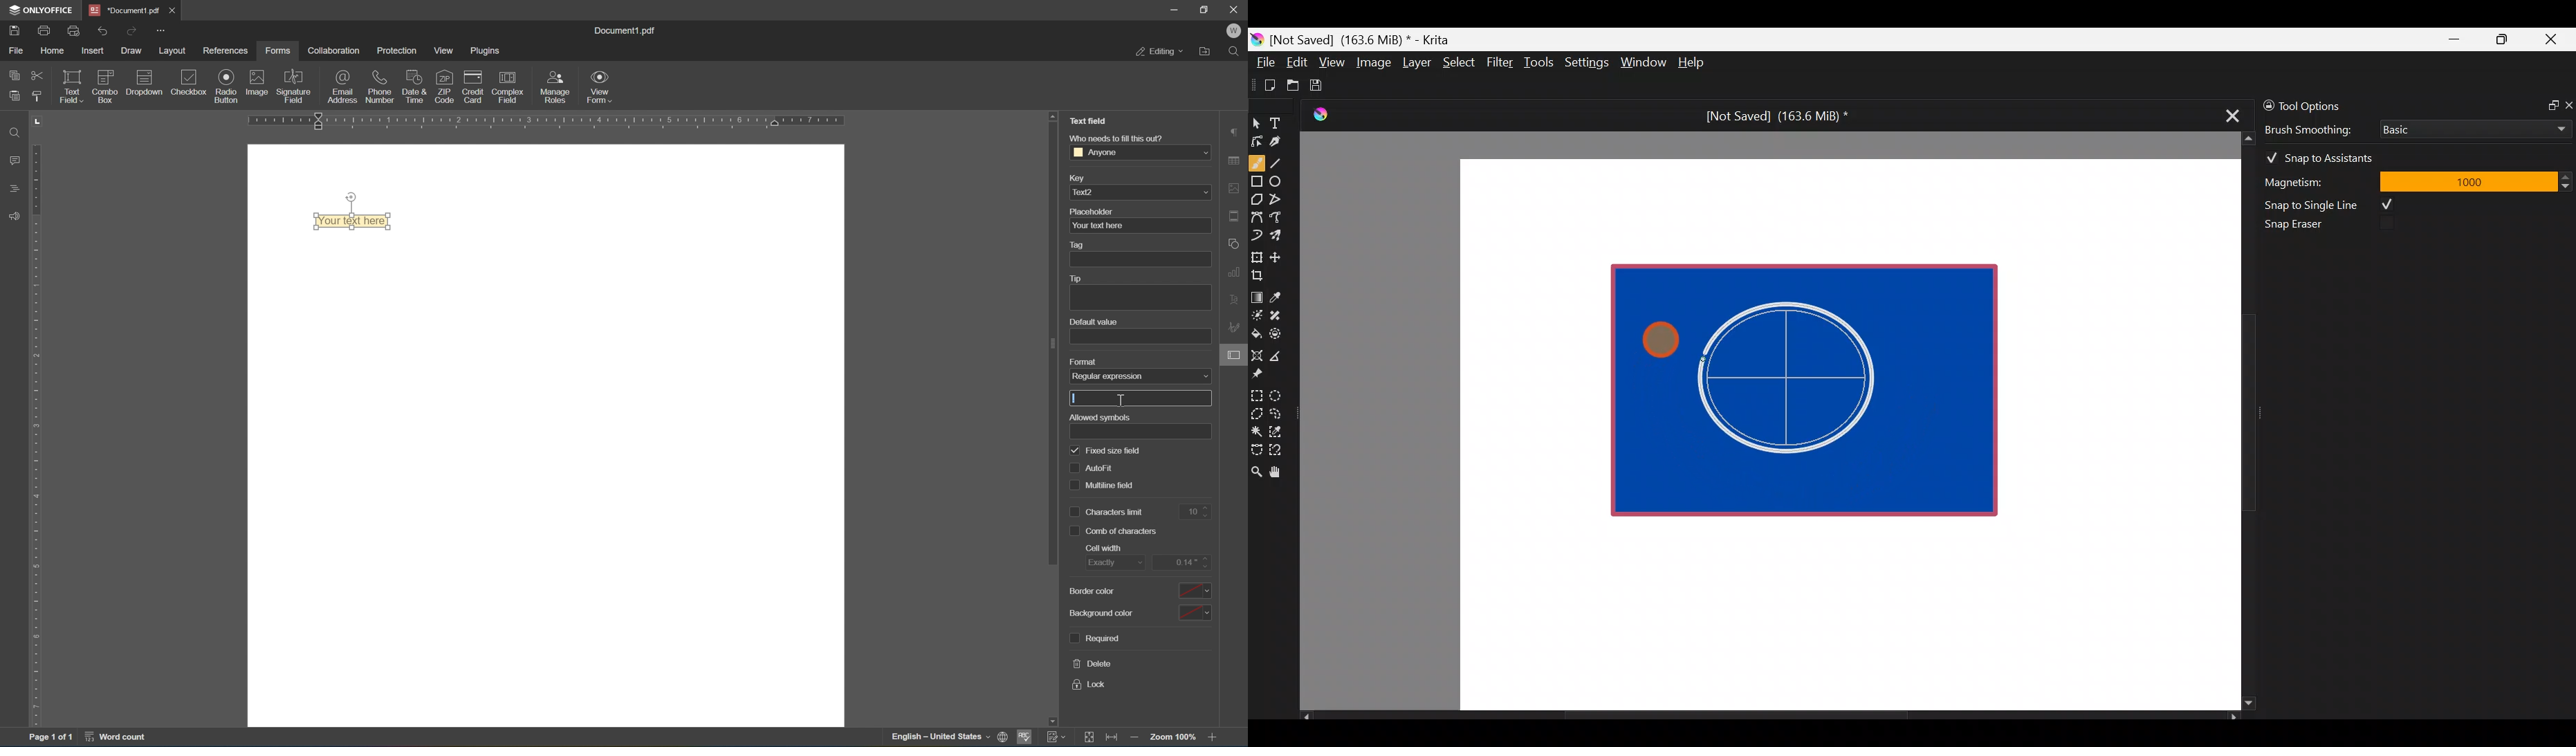  What do you see at coordinates (1278, 412) in the screenshot?
I see `Freehand selection tool` at bounding box center [1278, 412].